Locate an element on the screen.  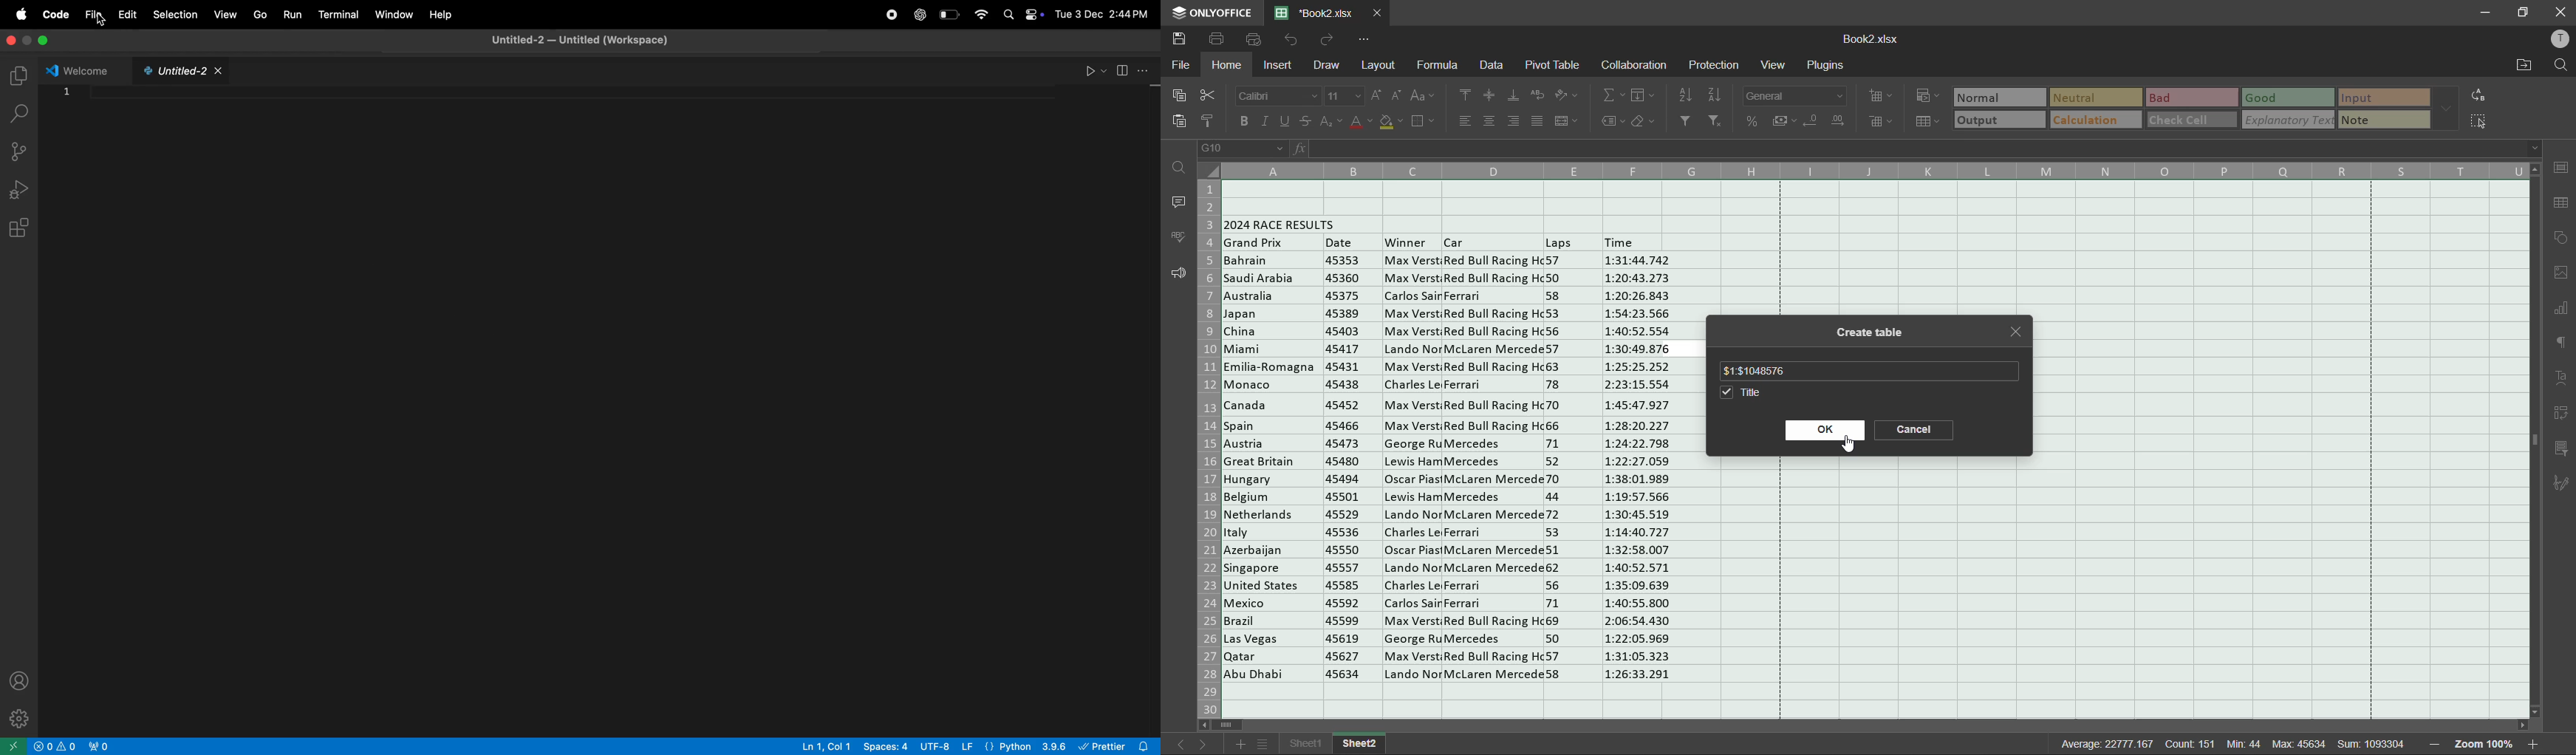
date is located at coordinates (1344, 242).